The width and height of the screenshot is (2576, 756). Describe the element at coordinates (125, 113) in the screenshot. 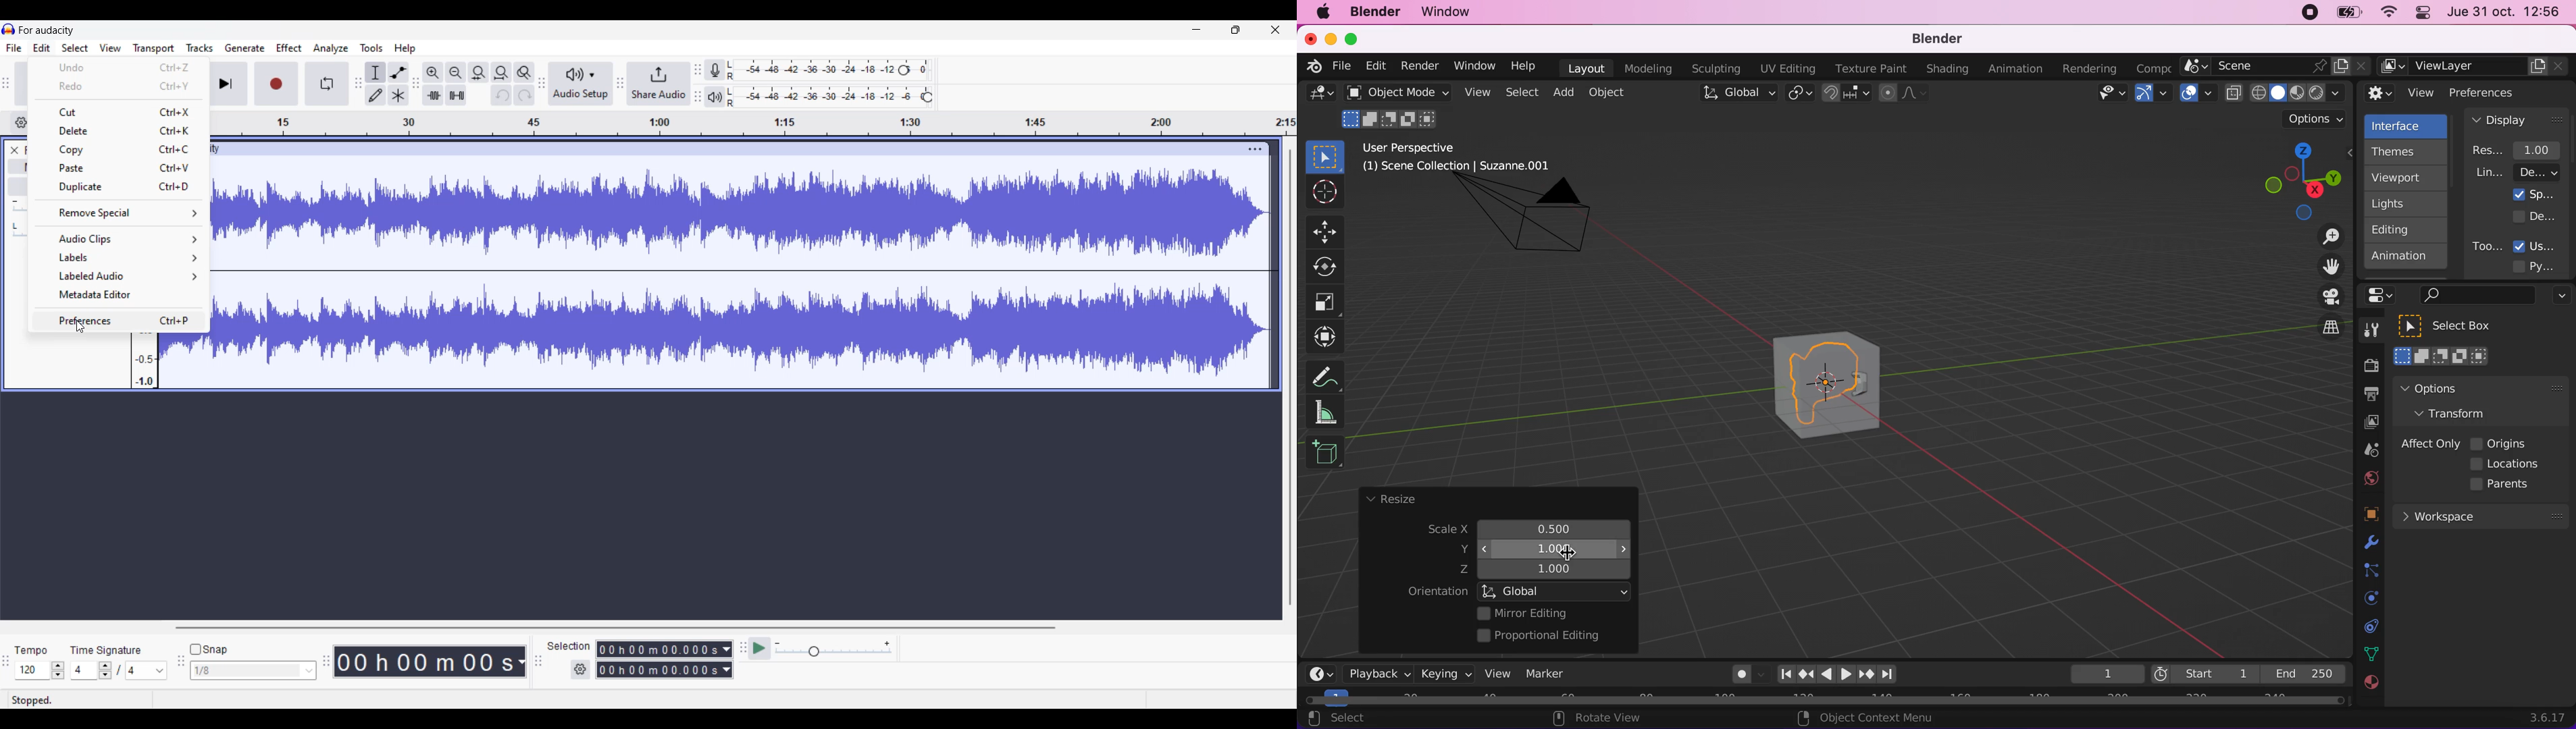

I see `Cut` at that location.